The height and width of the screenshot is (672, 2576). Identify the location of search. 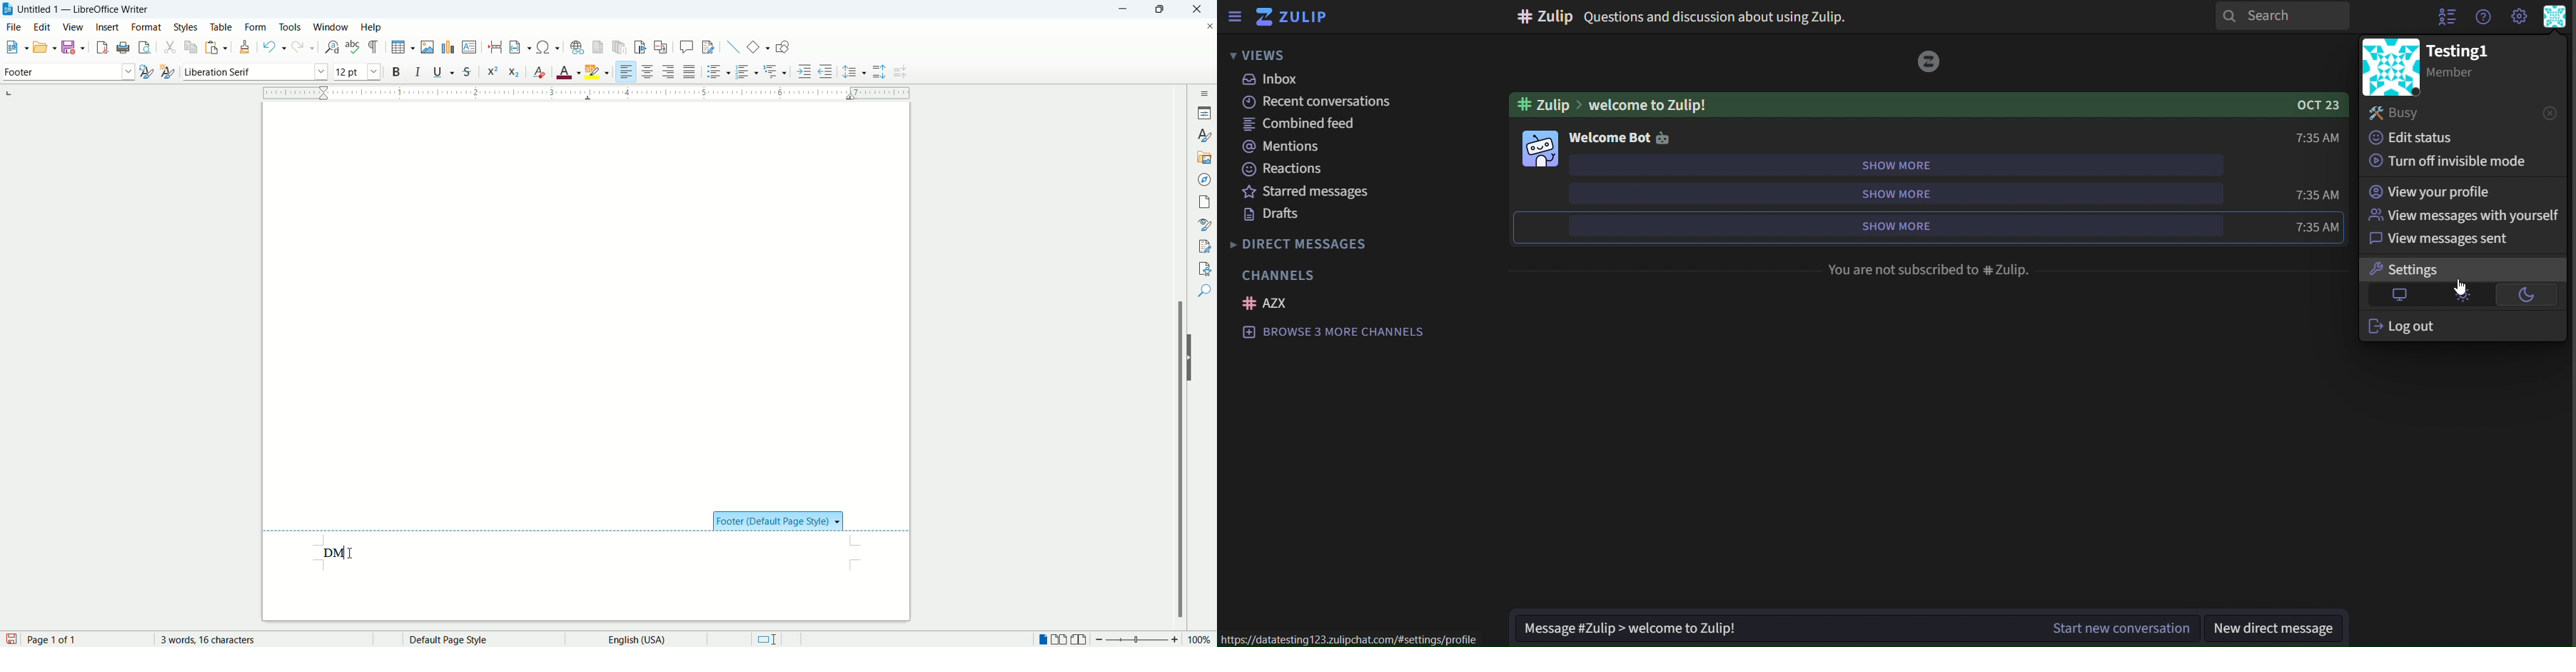
(2285, 19).